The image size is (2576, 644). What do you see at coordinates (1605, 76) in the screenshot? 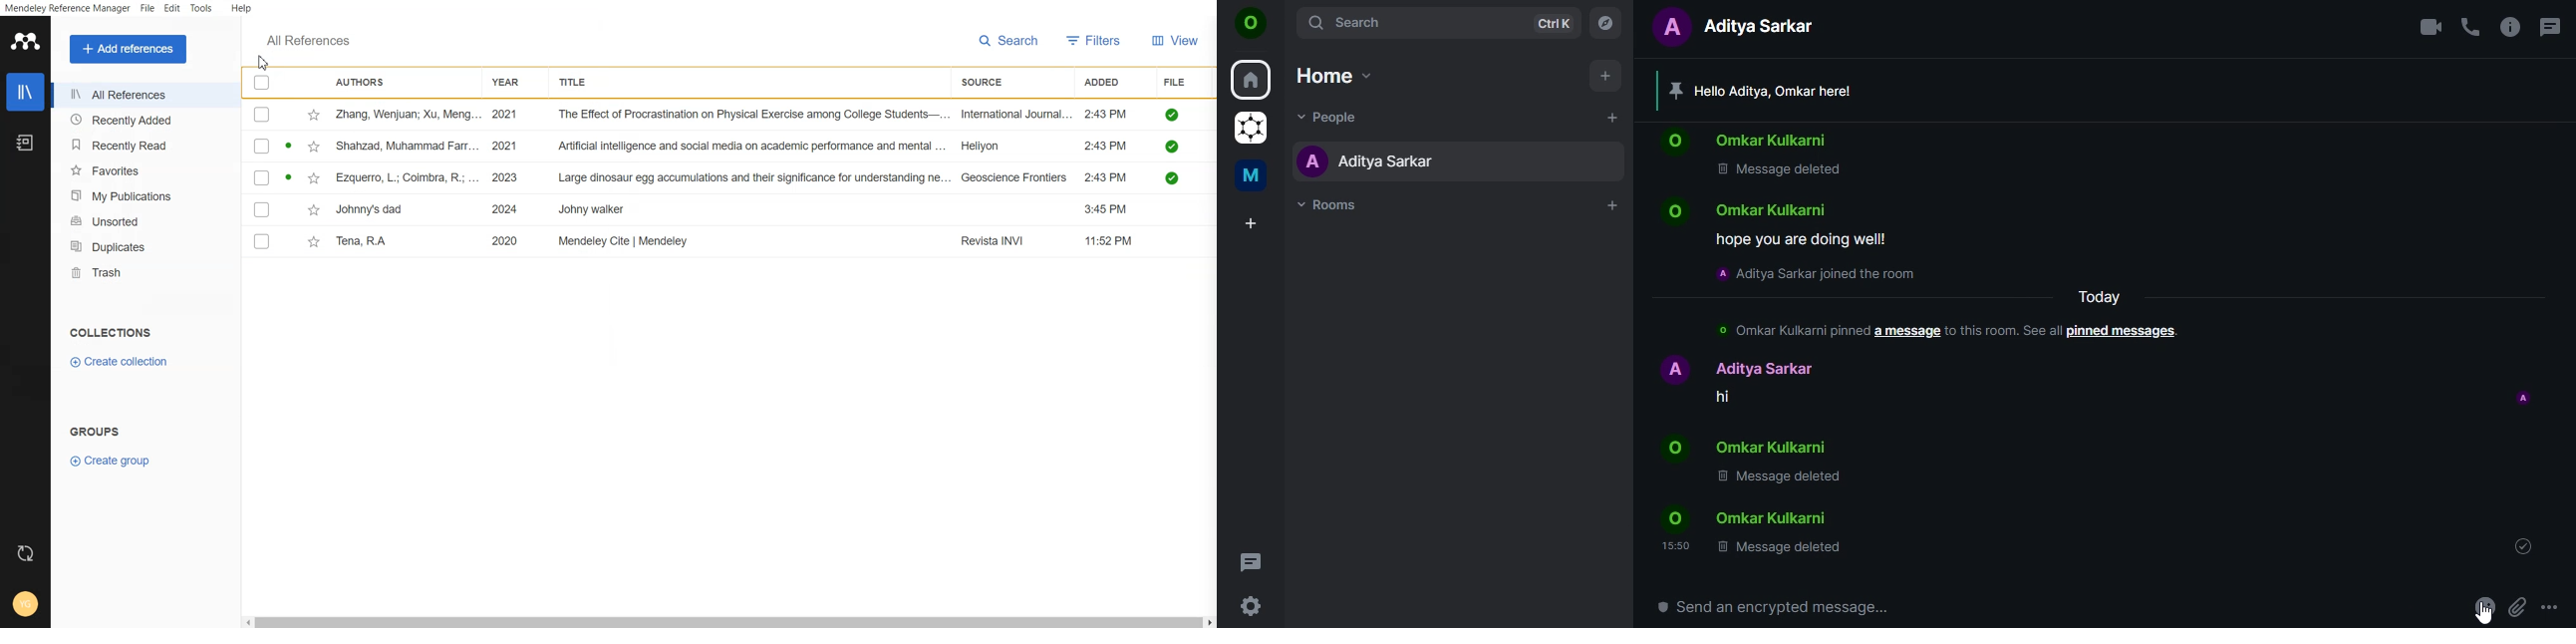
I see `add` at bounding box center [1605, 76].